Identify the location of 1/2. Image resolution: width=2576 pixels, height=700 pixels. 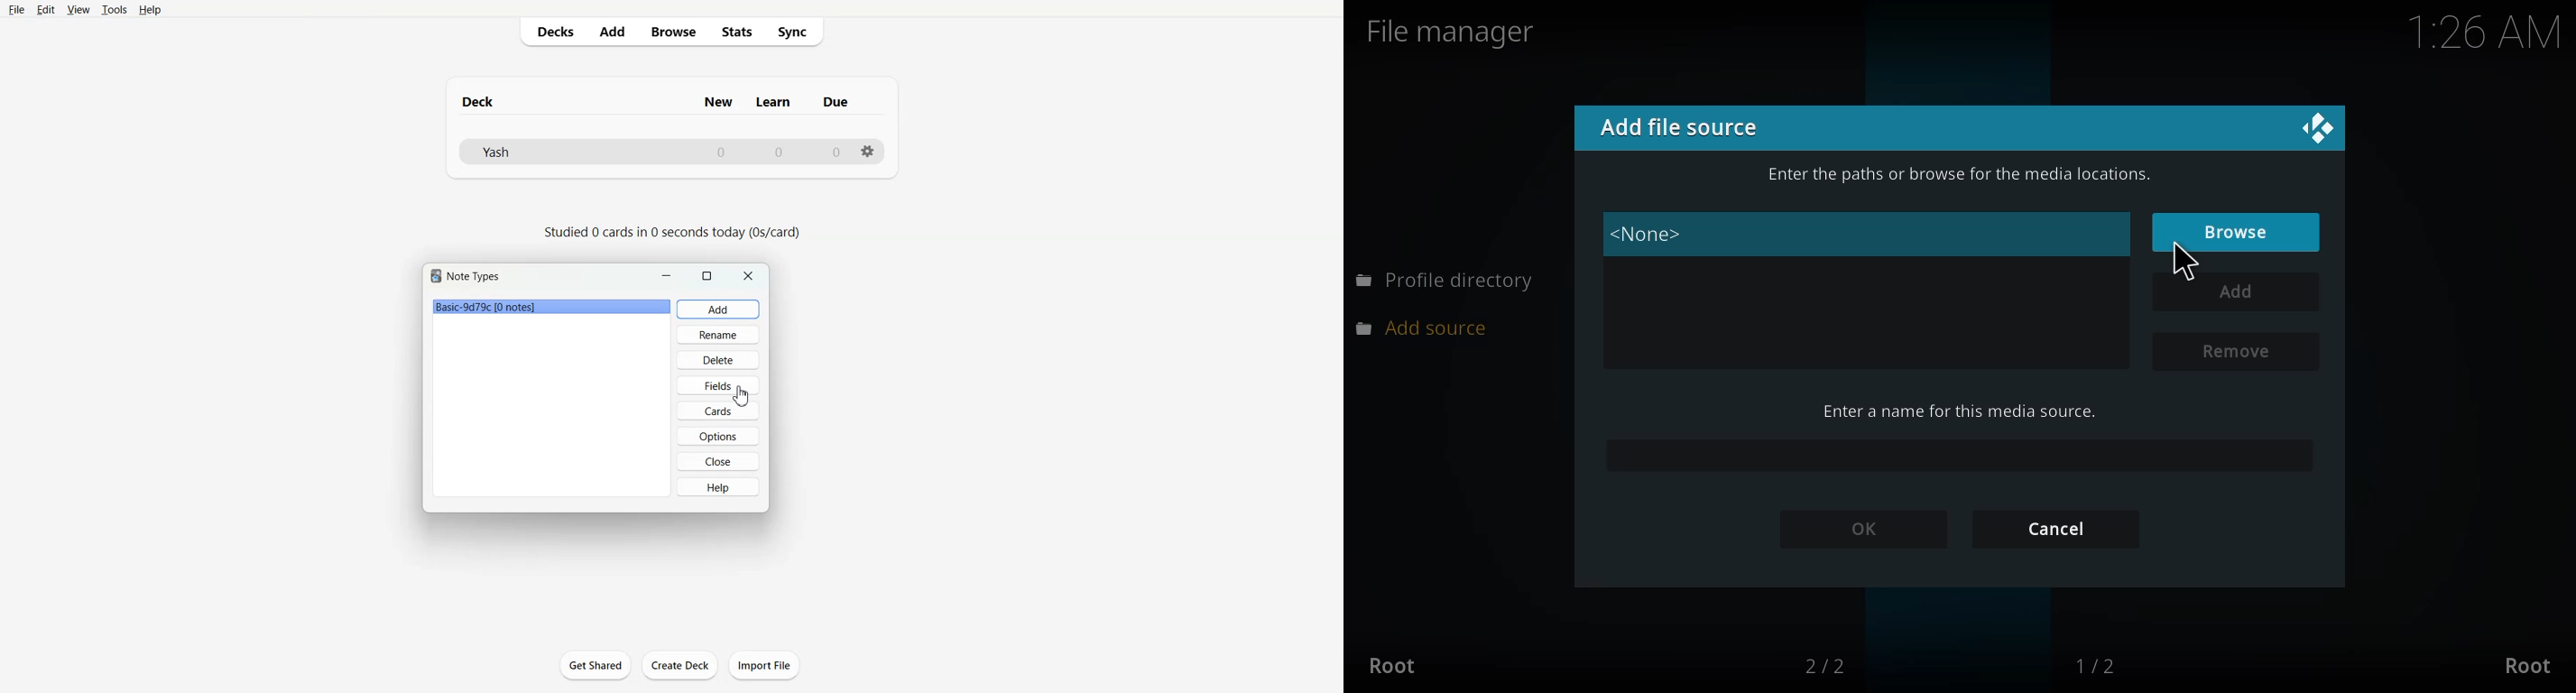
(2101, 664).